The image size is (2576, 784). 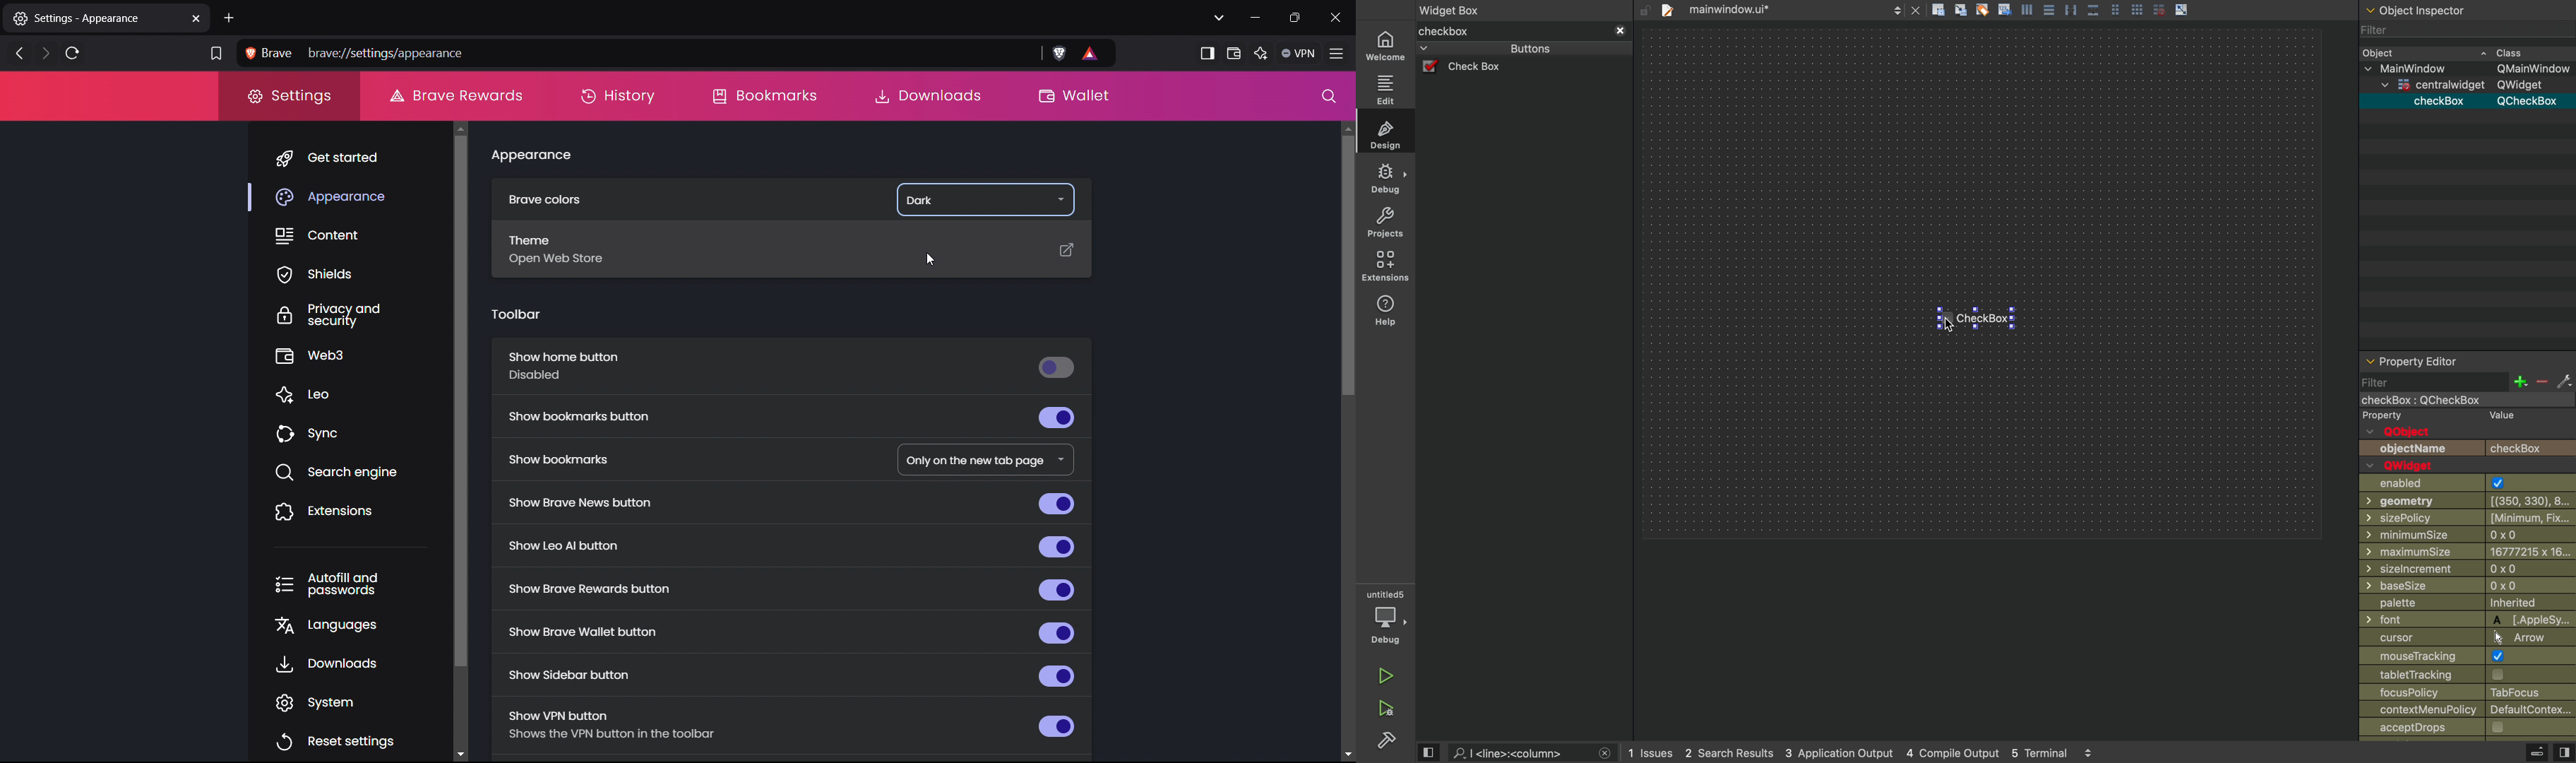 What do you see at coordinates (2408, 466) in the screenshot?
I see `qwidget` at bounding box center [2408, 466].